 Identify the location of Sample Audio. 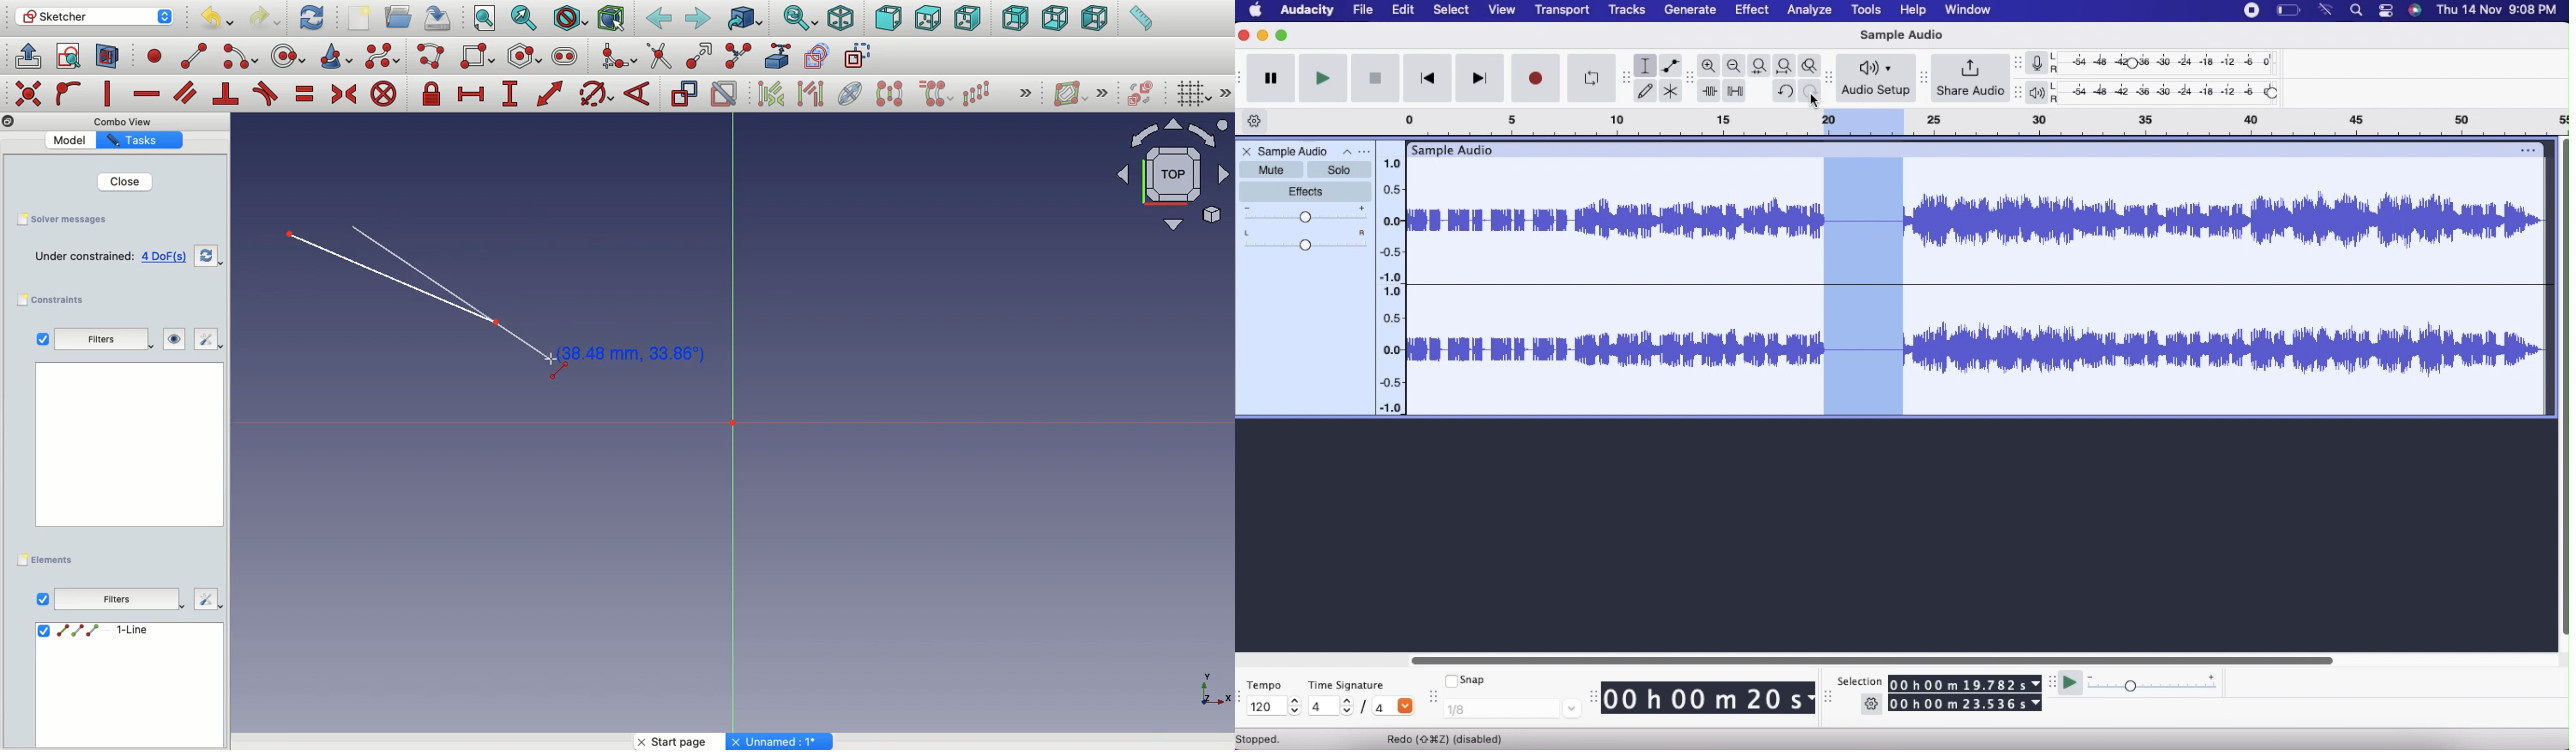
(1295, 152).